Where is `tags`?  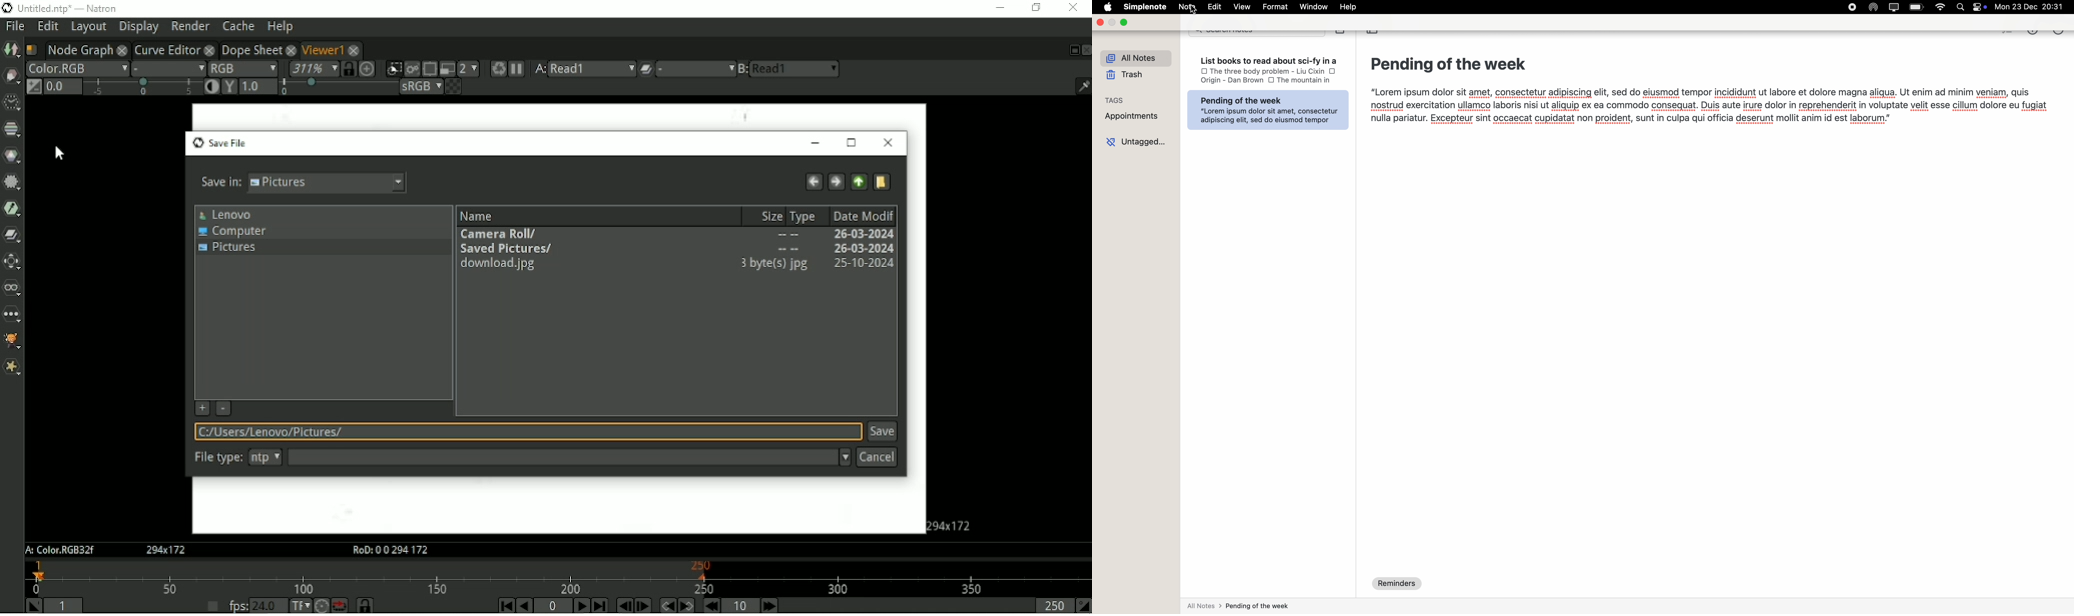
tags is located at coordinates (1117, 101).